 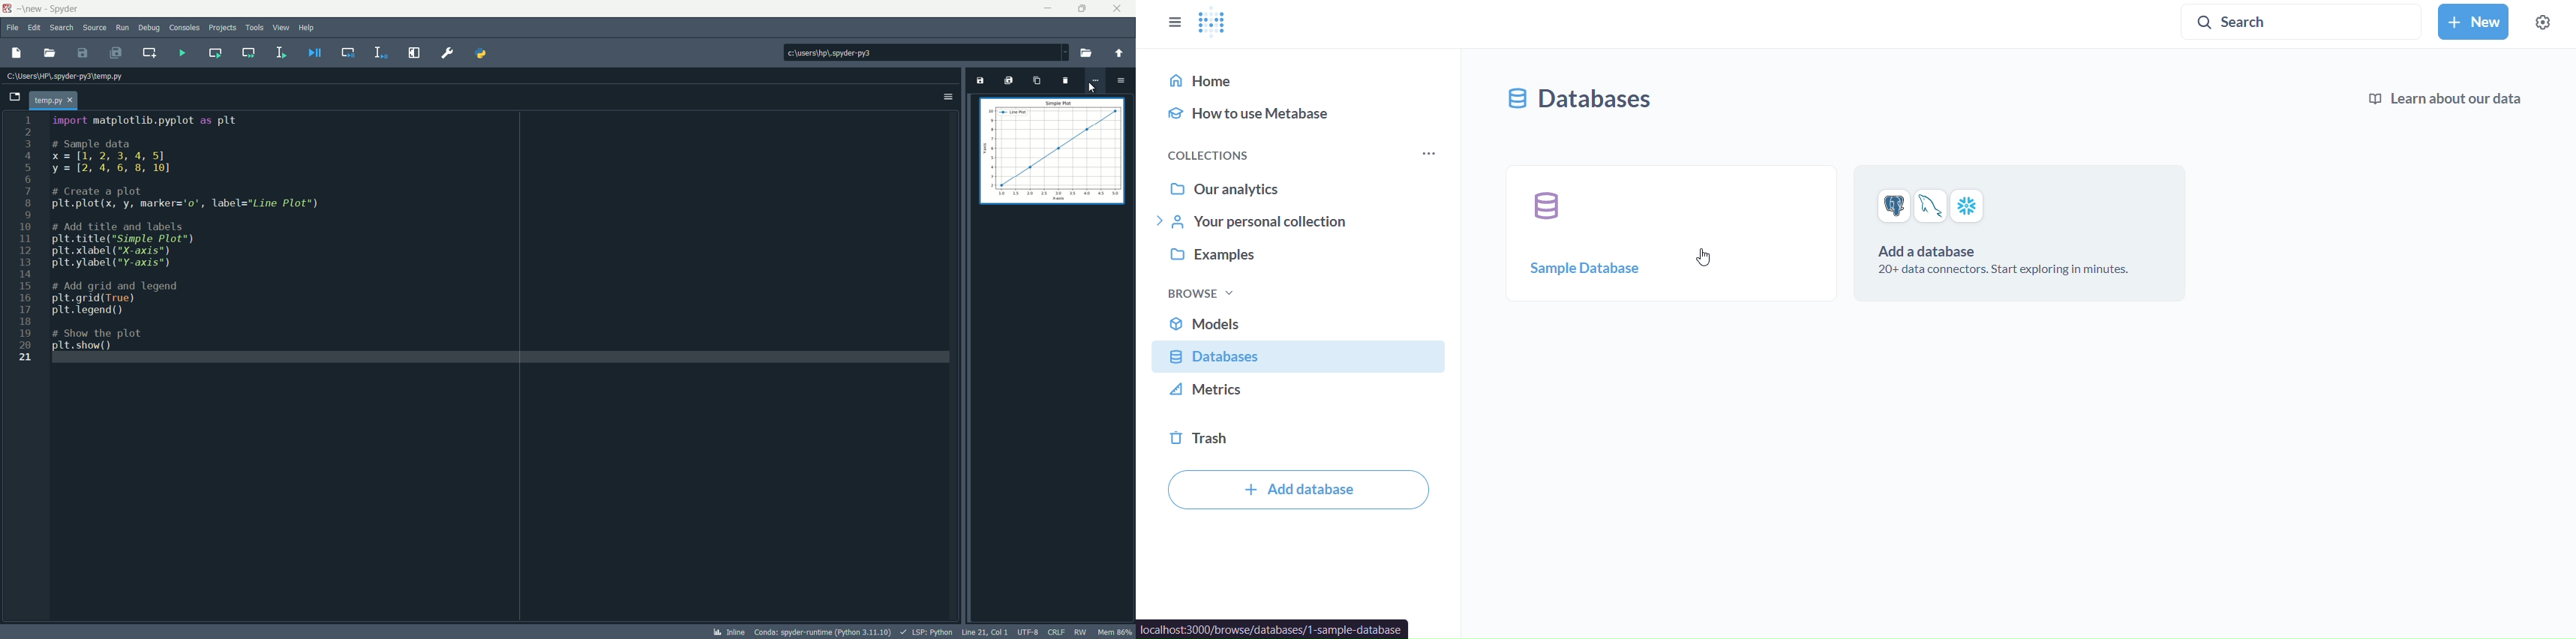 I want to click on browse a working directory, so click(x=1087, y=51).